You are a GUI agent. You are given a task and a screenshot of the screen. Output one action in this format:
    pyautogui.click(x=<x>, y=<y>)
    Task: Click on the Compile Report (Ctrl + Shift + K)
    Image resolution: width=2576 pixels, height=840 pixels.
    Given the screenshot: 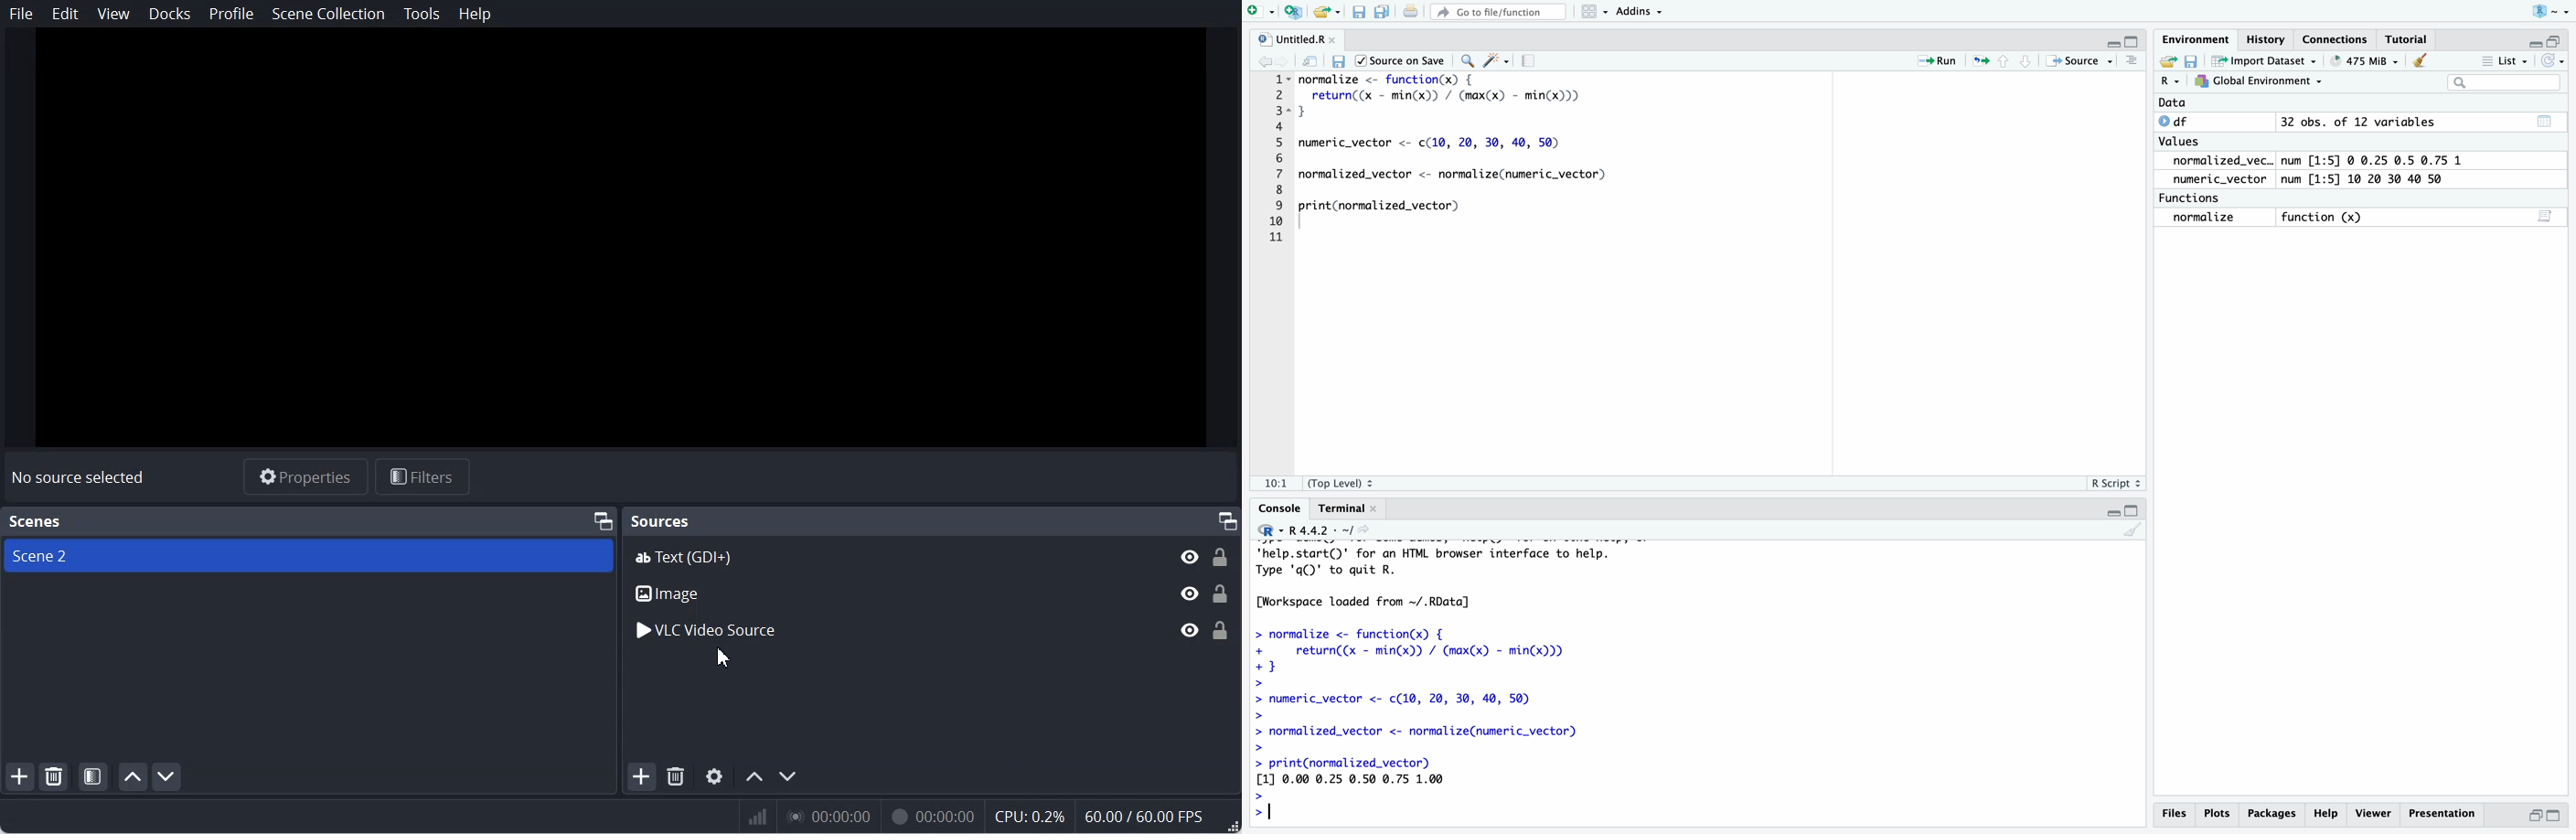 What is the action you would take?
    pyautogui.click(x=1531, y=60)
    